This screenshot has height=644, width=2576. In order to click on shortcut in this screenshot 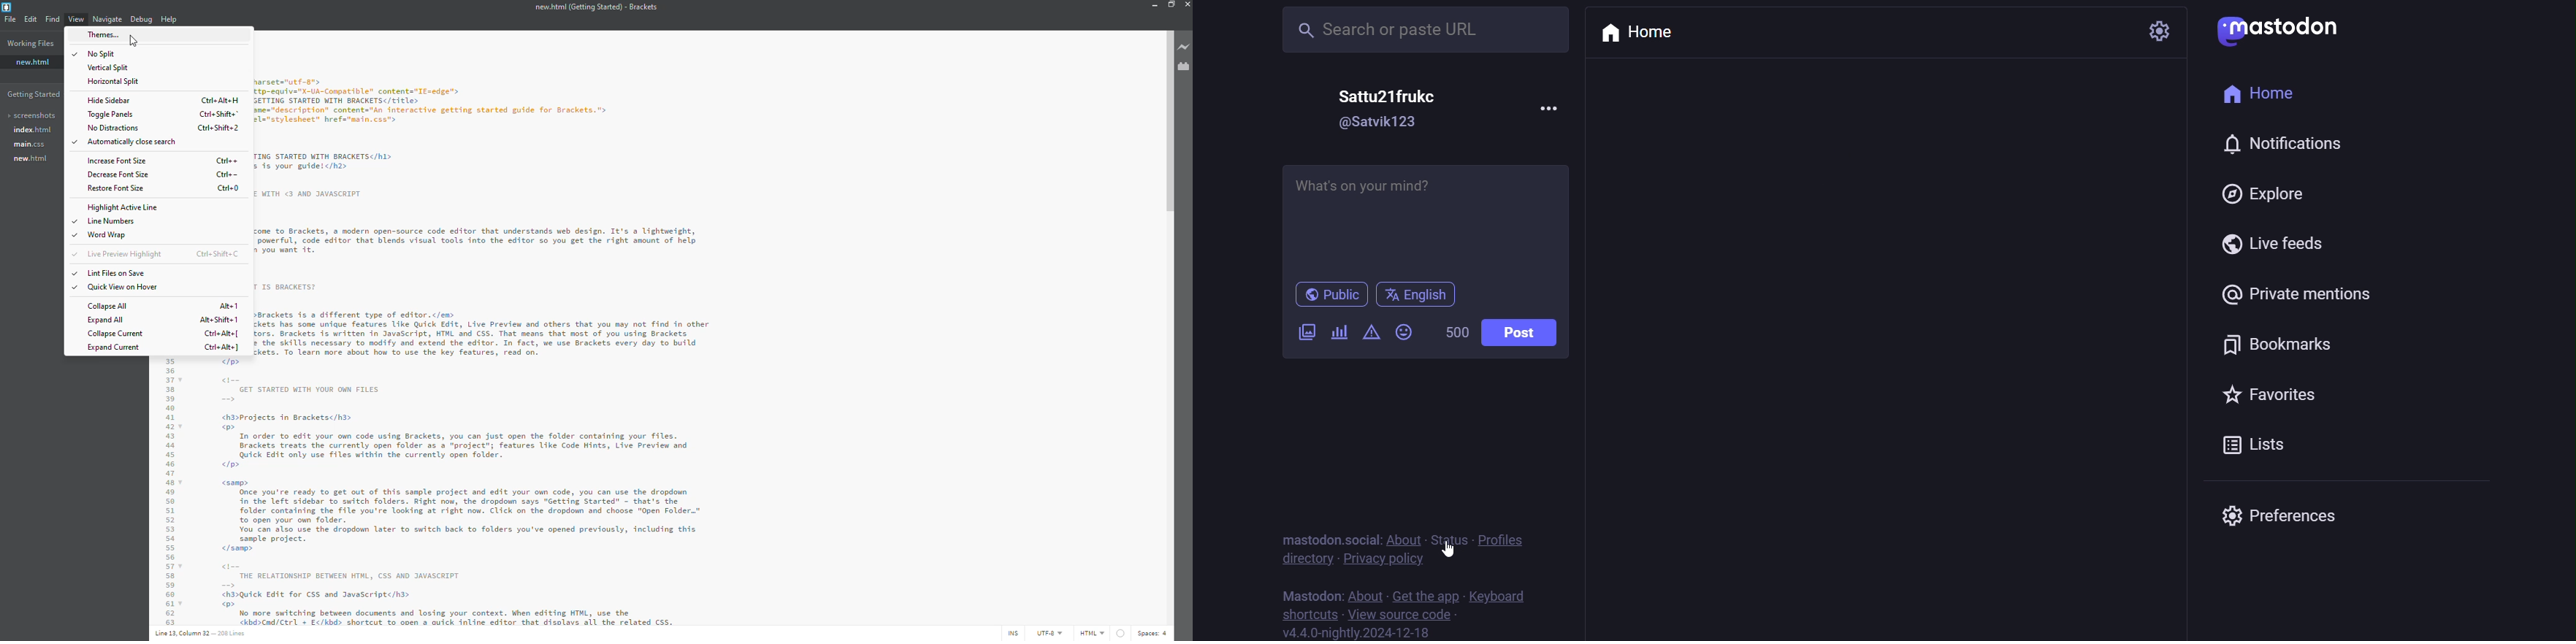, I will do `click(230, 188)`.